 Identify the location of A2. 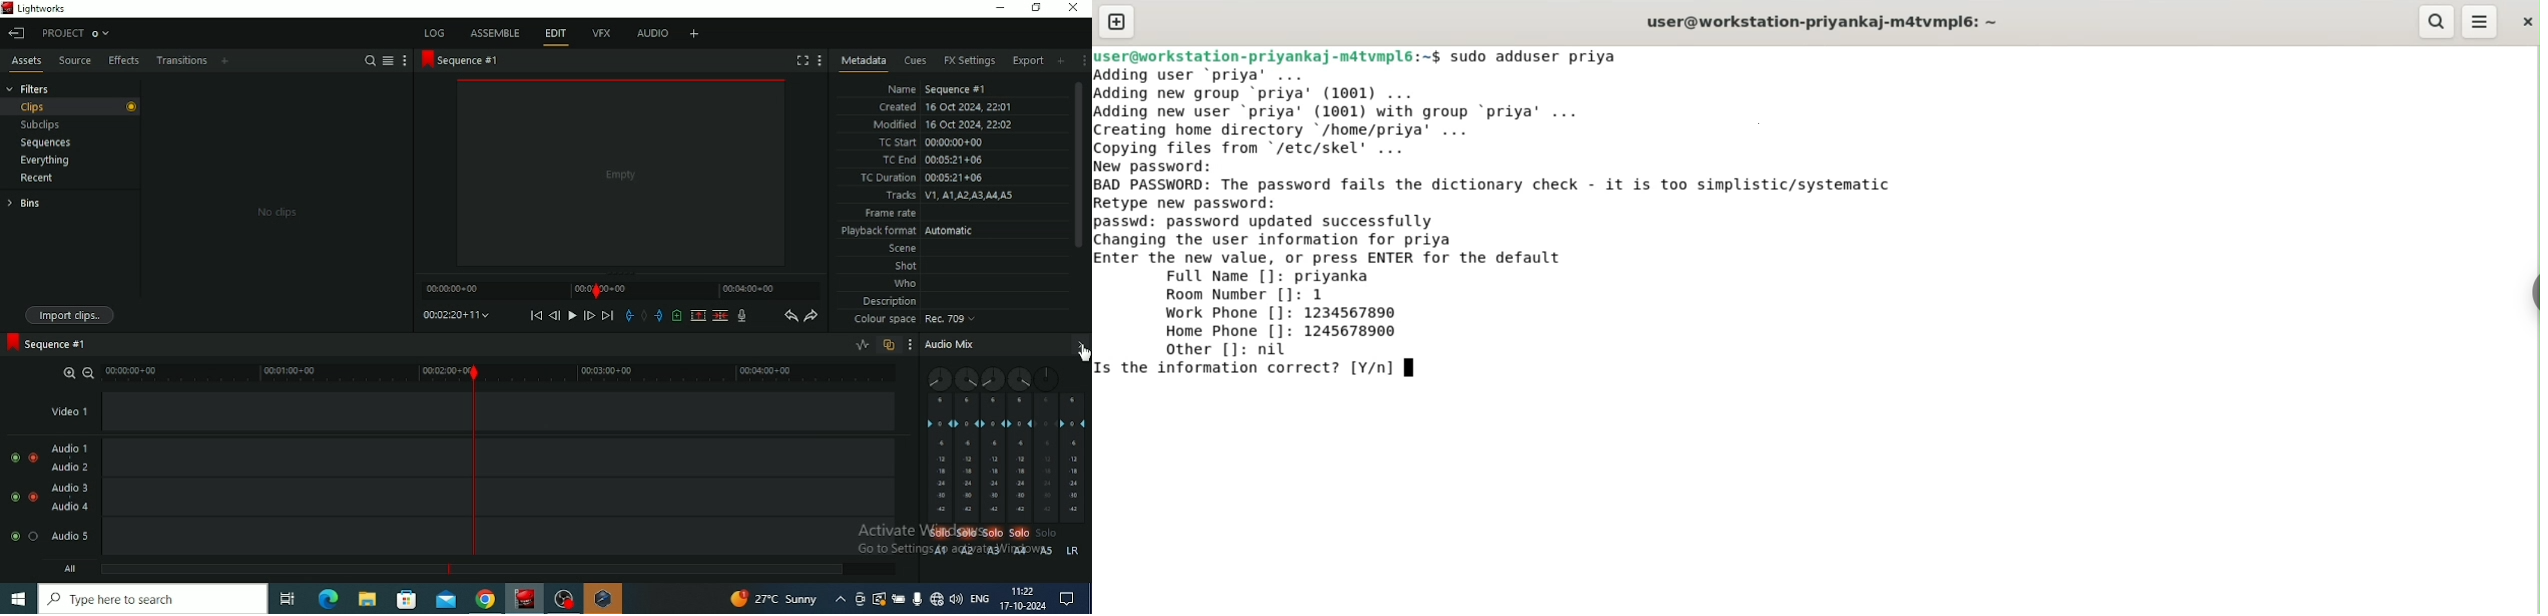
(966, 552).